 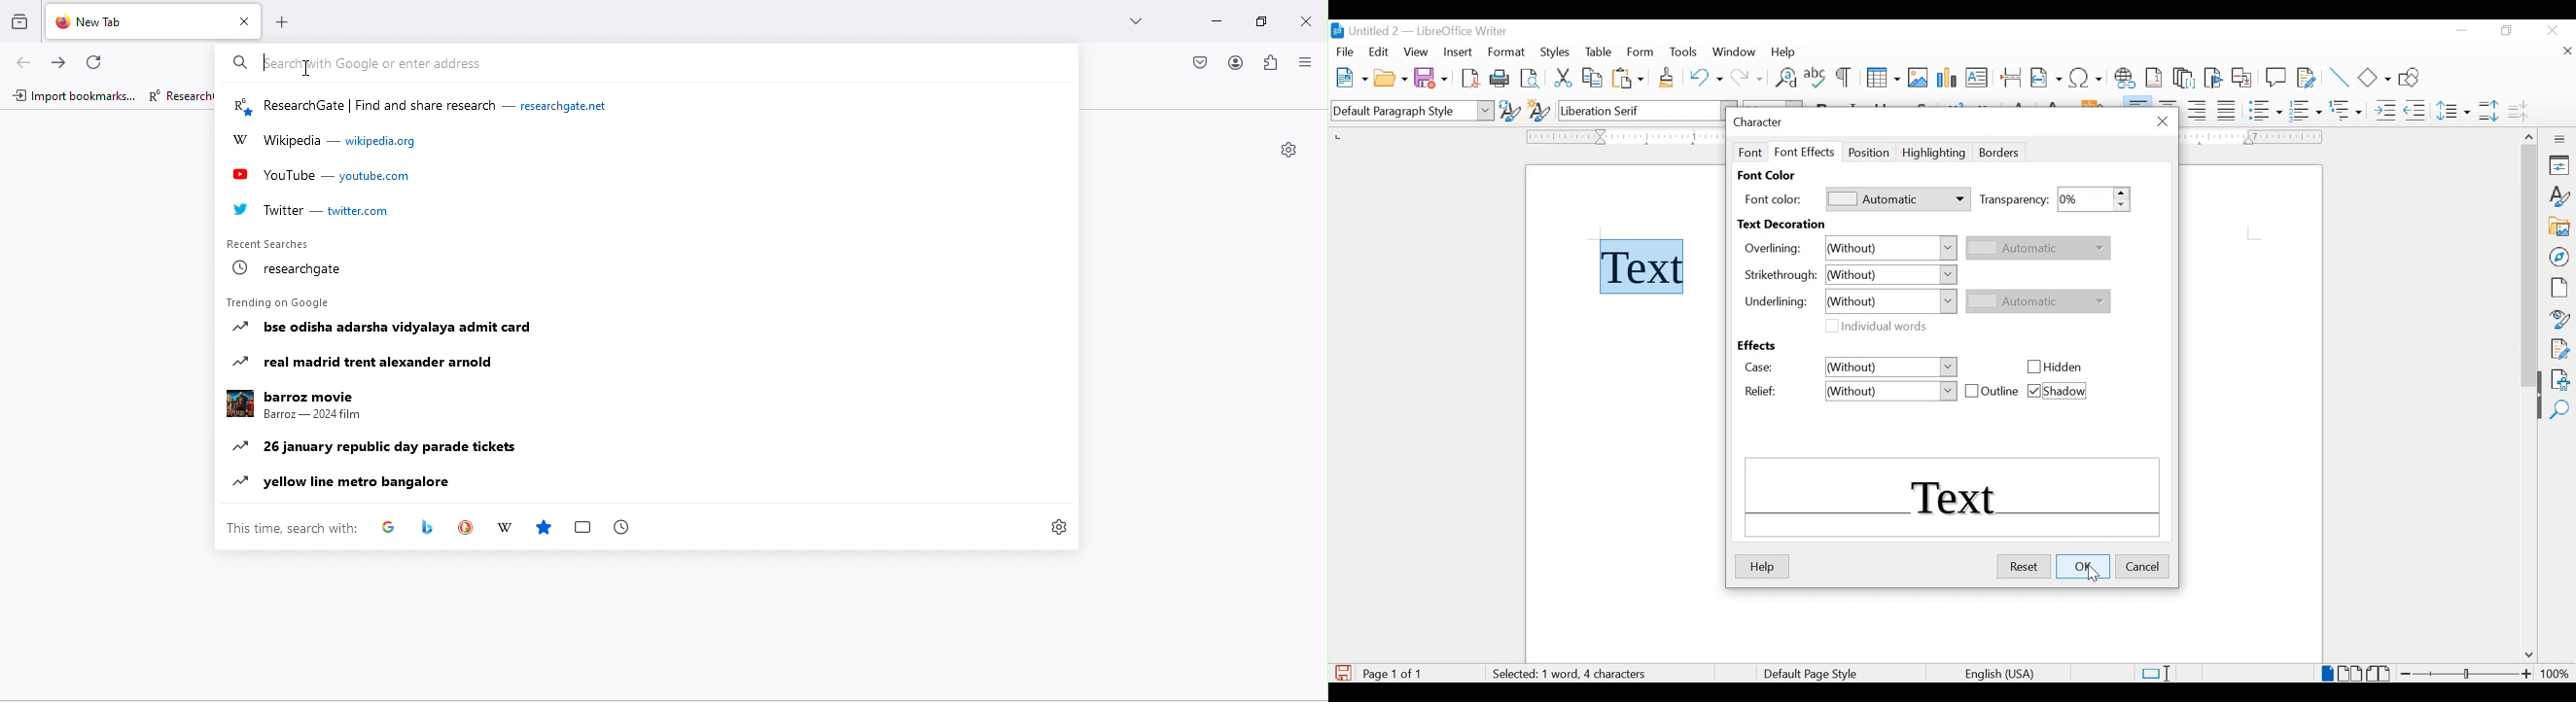 What do you see at coordinates (1052, 526) in the screenshot?
I see `settings` at bounding box center [1052, 526].